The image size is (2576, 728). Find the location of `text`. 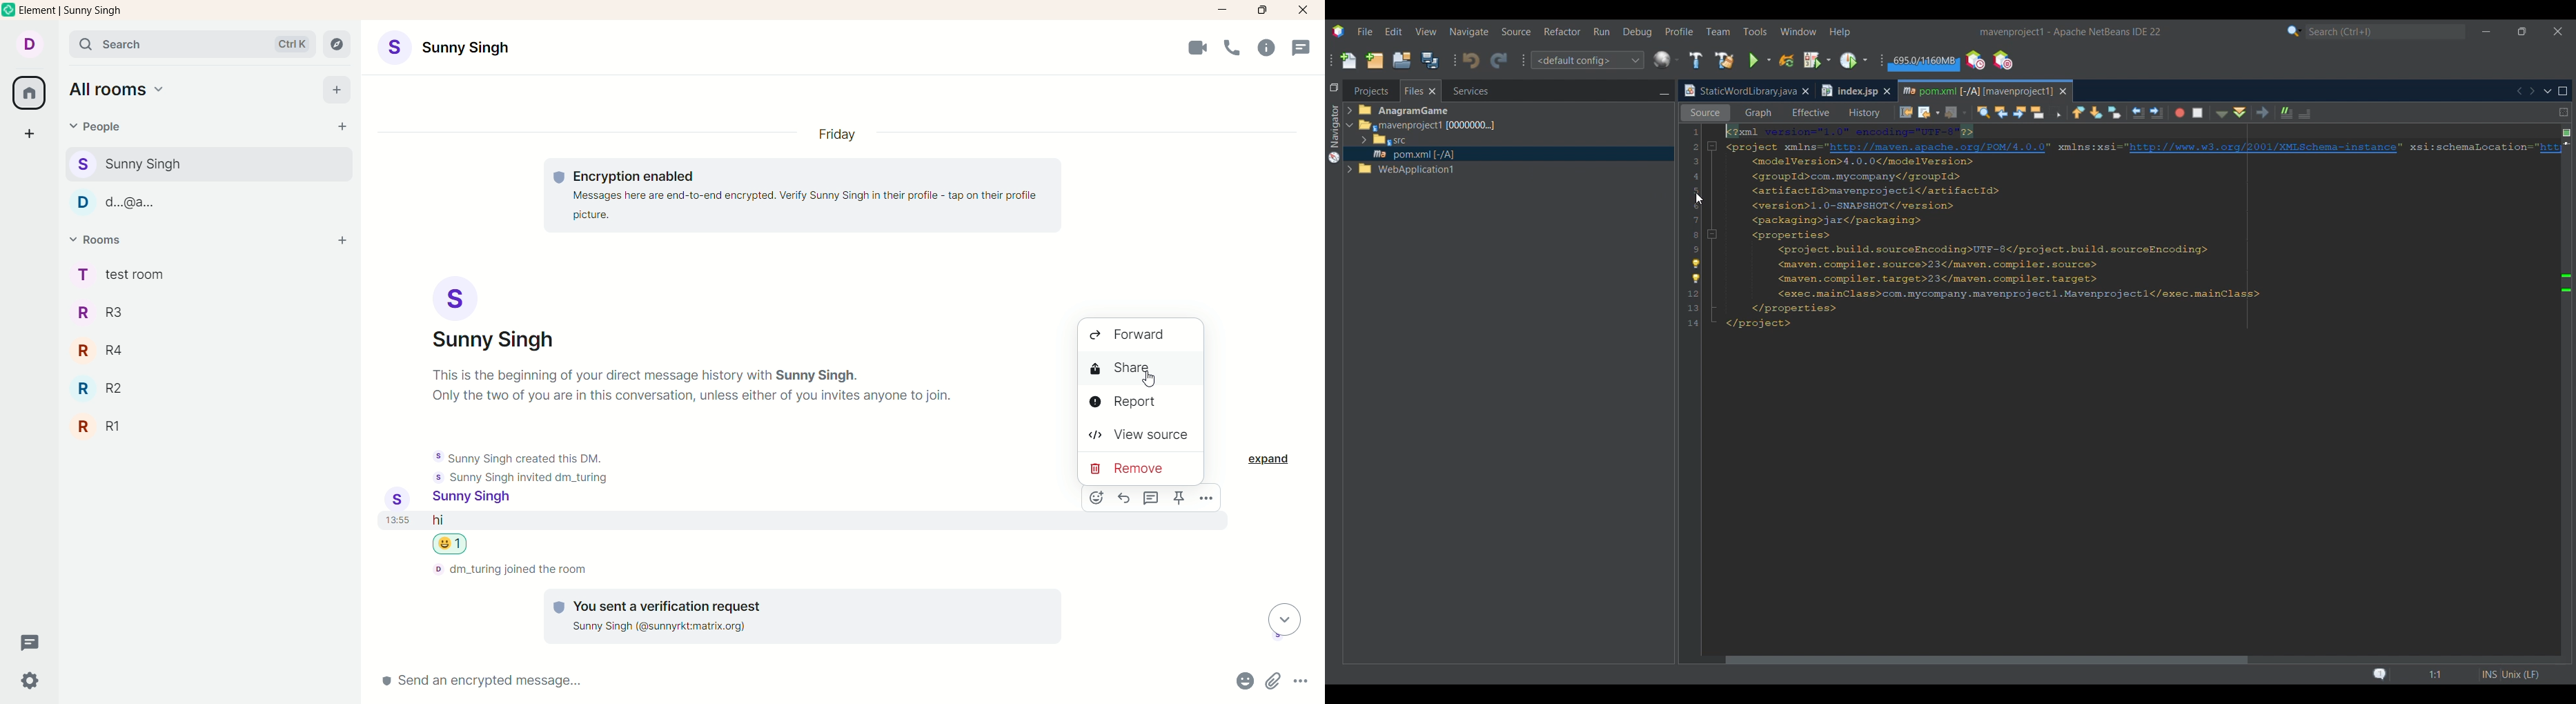

text is located at coordinates (793, 616).